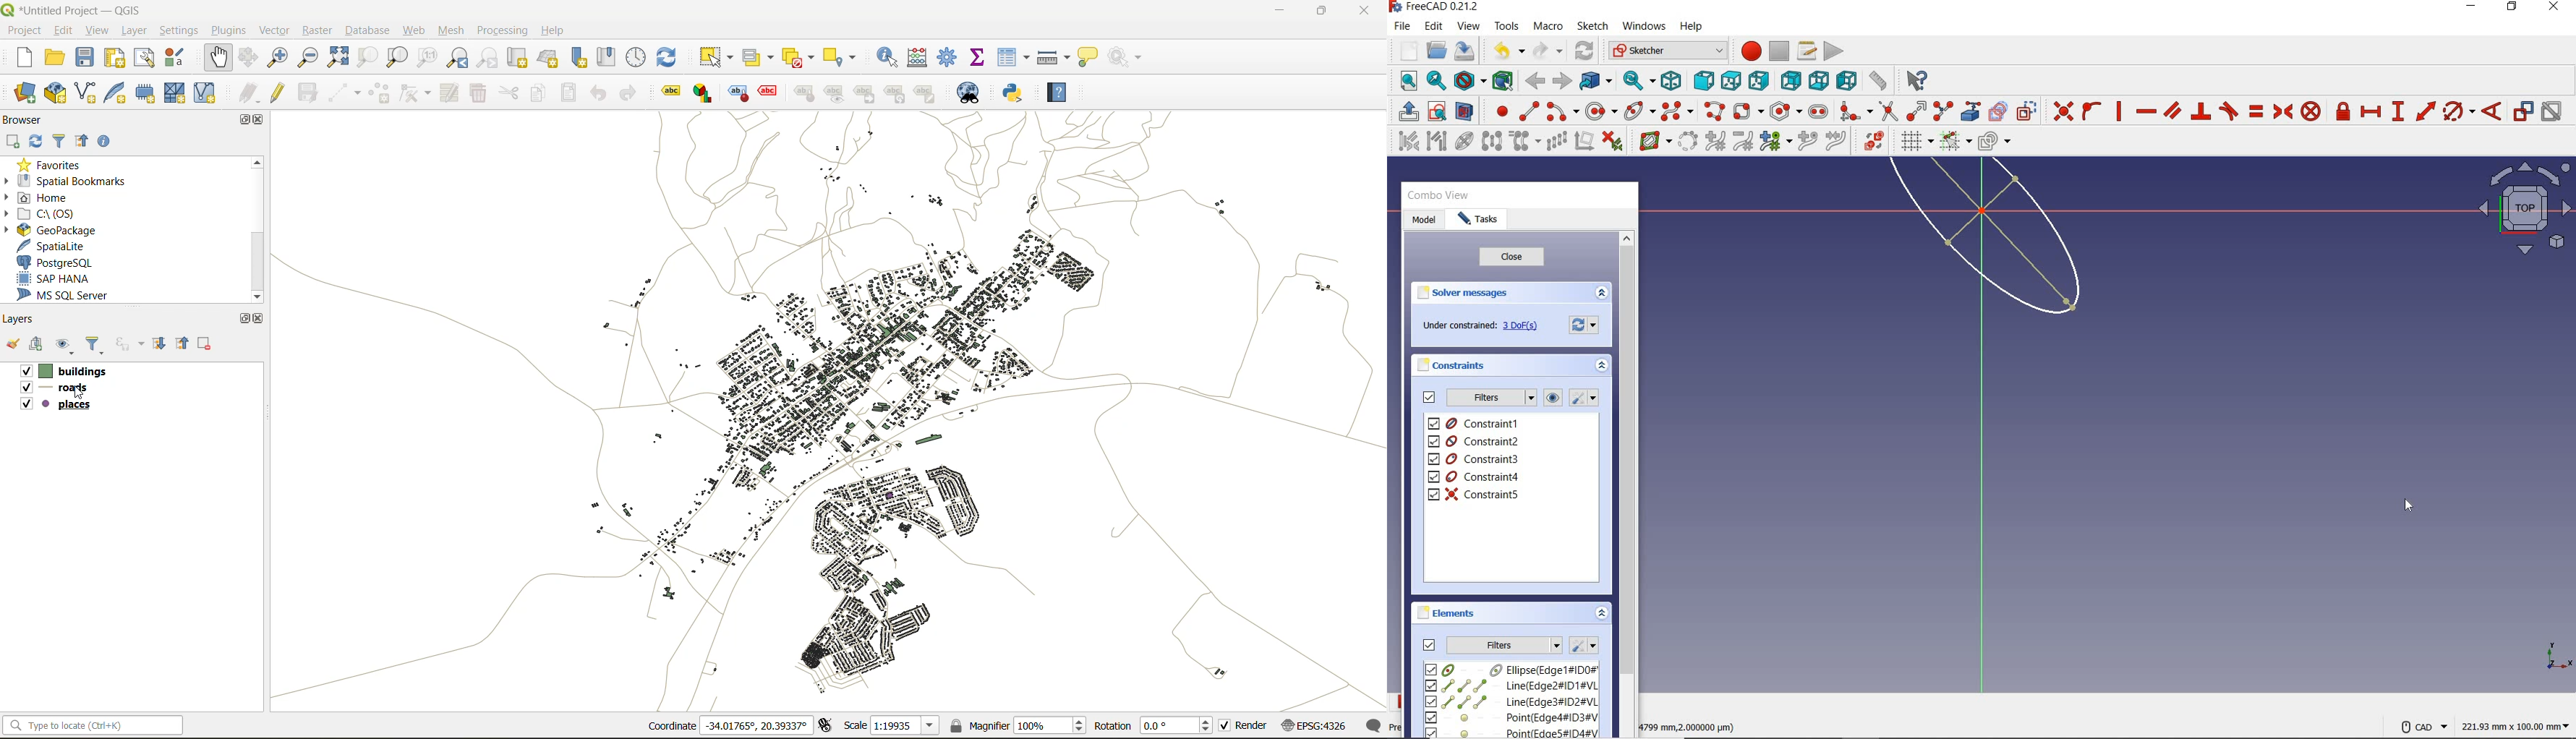 The image size is (2576, 756). Describe the element at coordinates (48, 215) in the screenshot. I see `c\:os` at that location.